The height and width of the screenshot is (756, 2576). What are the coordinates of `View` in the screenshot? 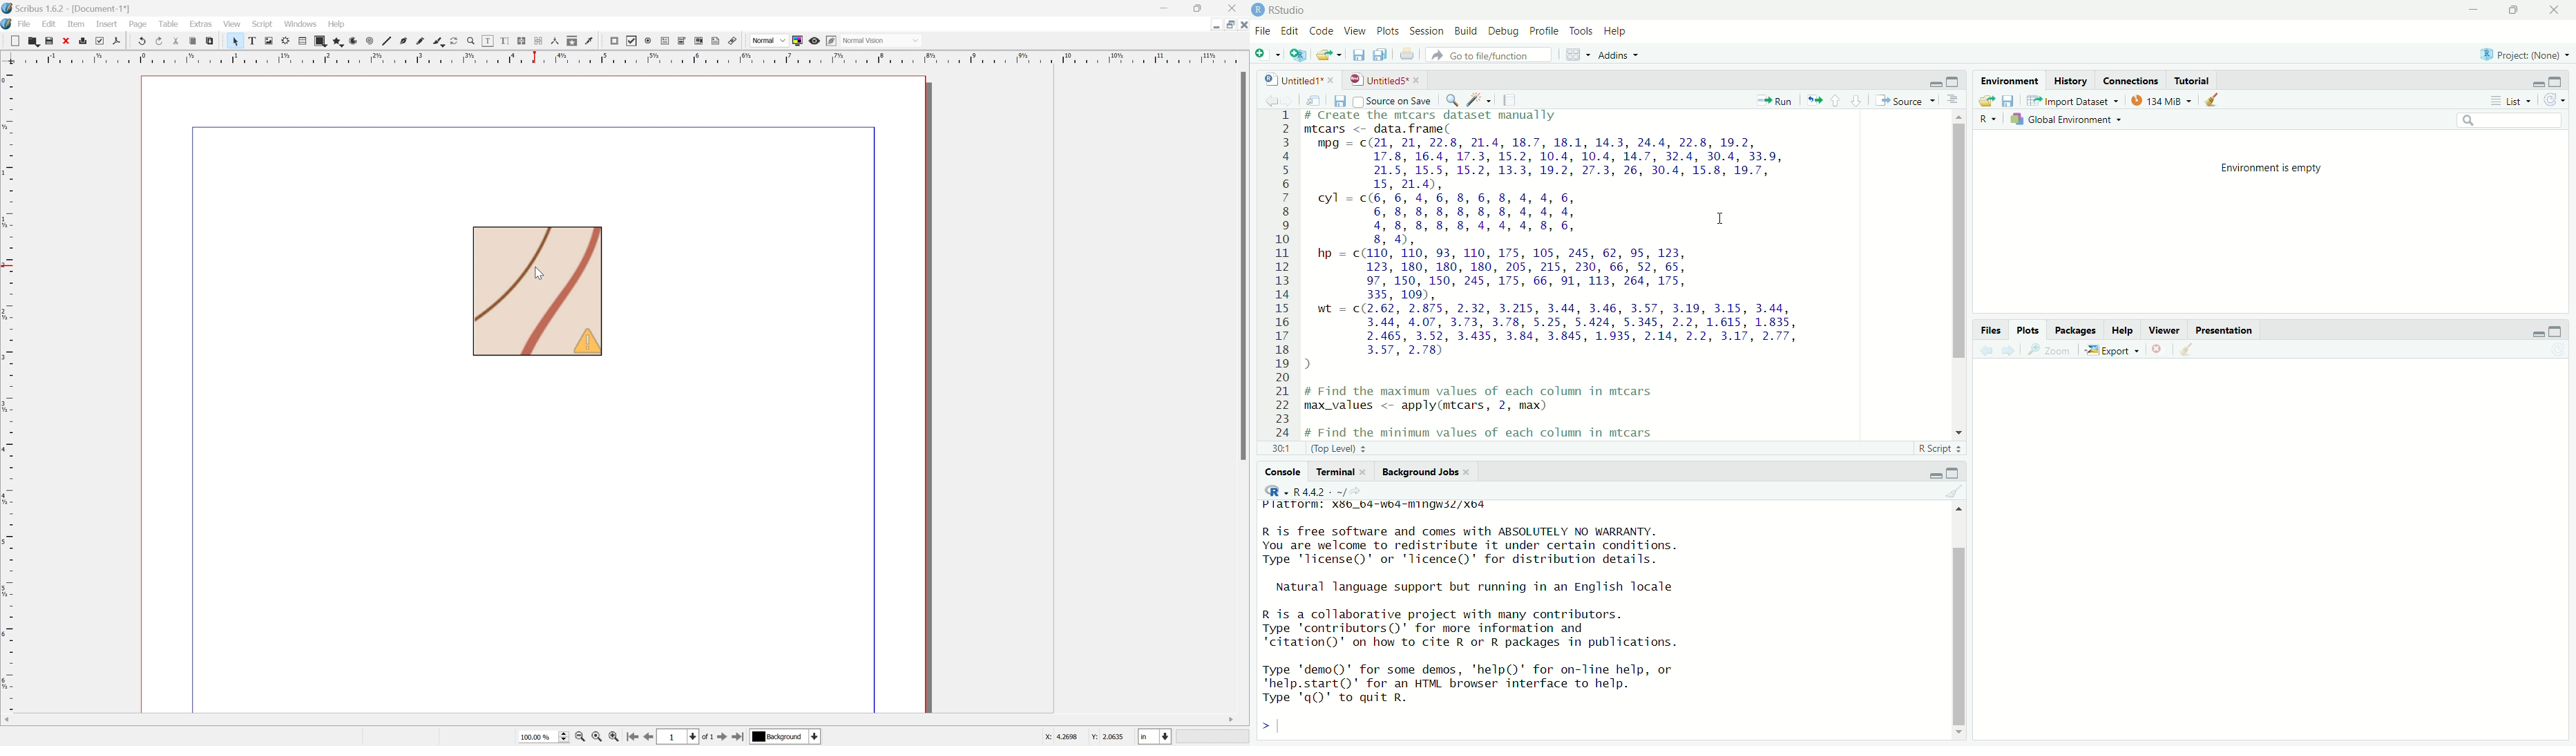 It's located at (231, 25).